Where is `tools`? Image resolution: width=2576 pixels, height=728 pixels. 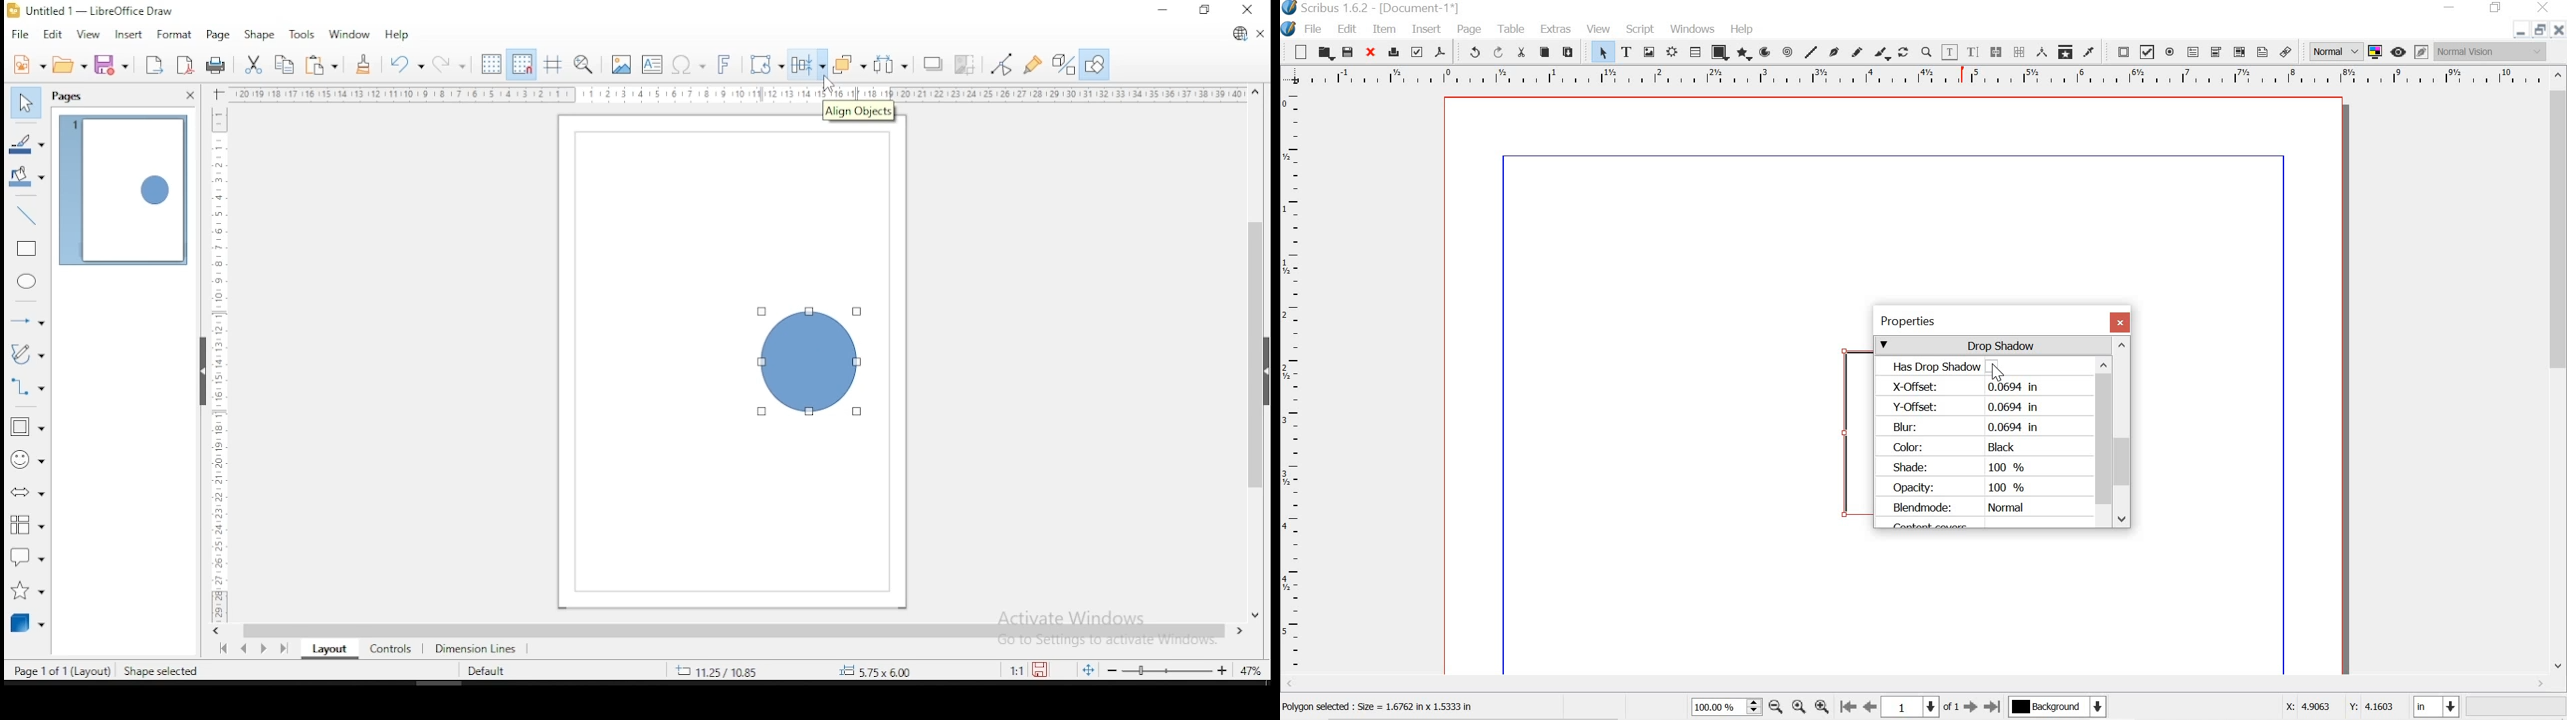 tools is located at coordinates (302, 33).